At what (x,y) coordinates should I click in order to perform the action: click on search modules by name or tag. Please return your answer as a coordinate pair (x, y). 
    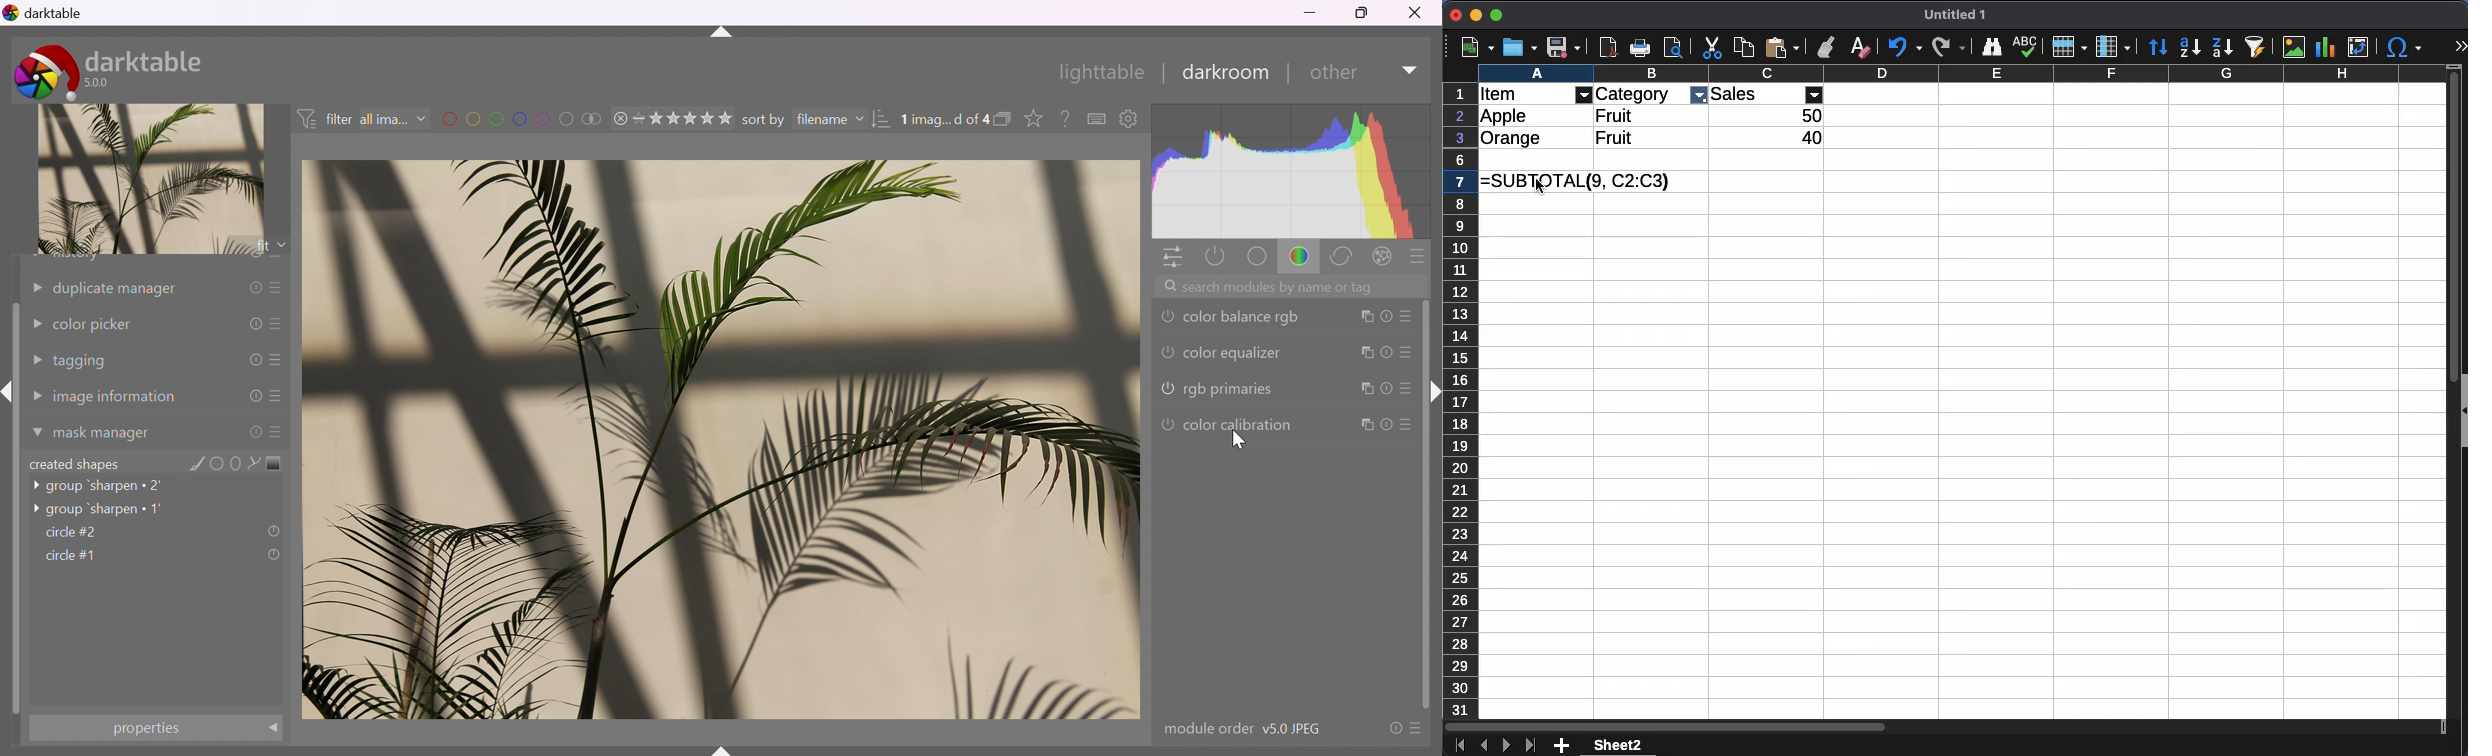
    Looking at the image, I should click on (1272, 286).